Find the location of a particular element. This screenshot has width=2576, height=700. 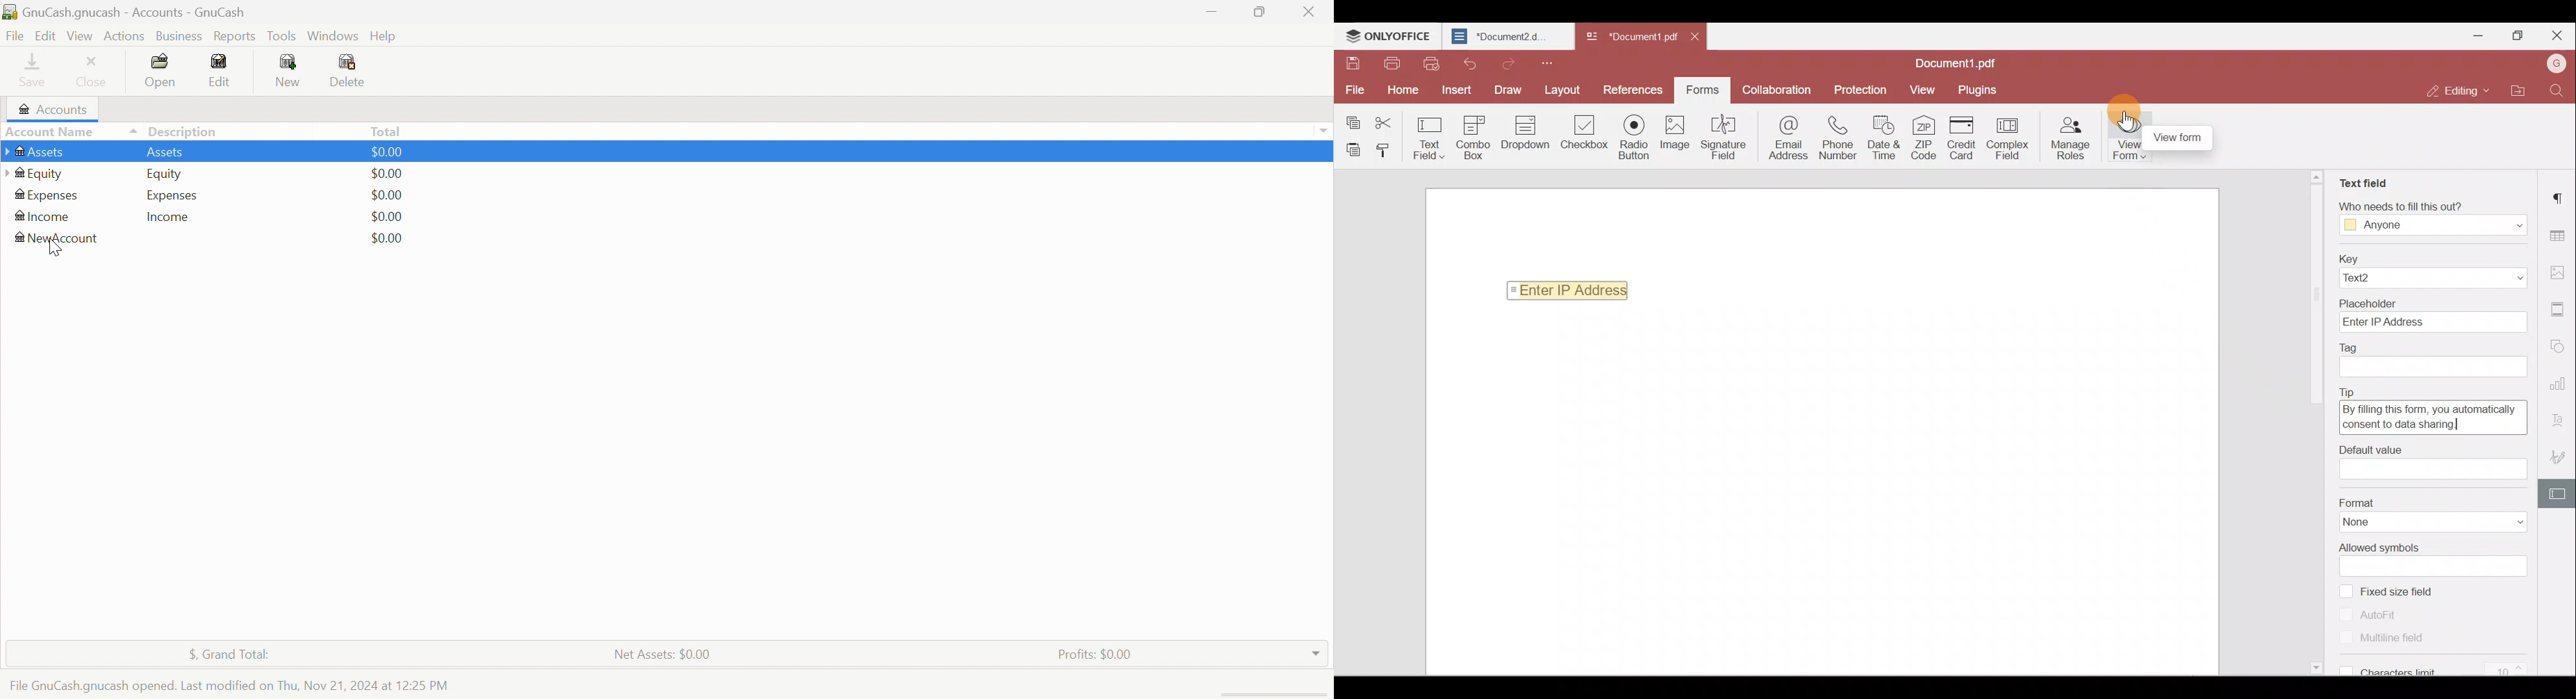

Drop Down is located at coordinates (1318, 654).